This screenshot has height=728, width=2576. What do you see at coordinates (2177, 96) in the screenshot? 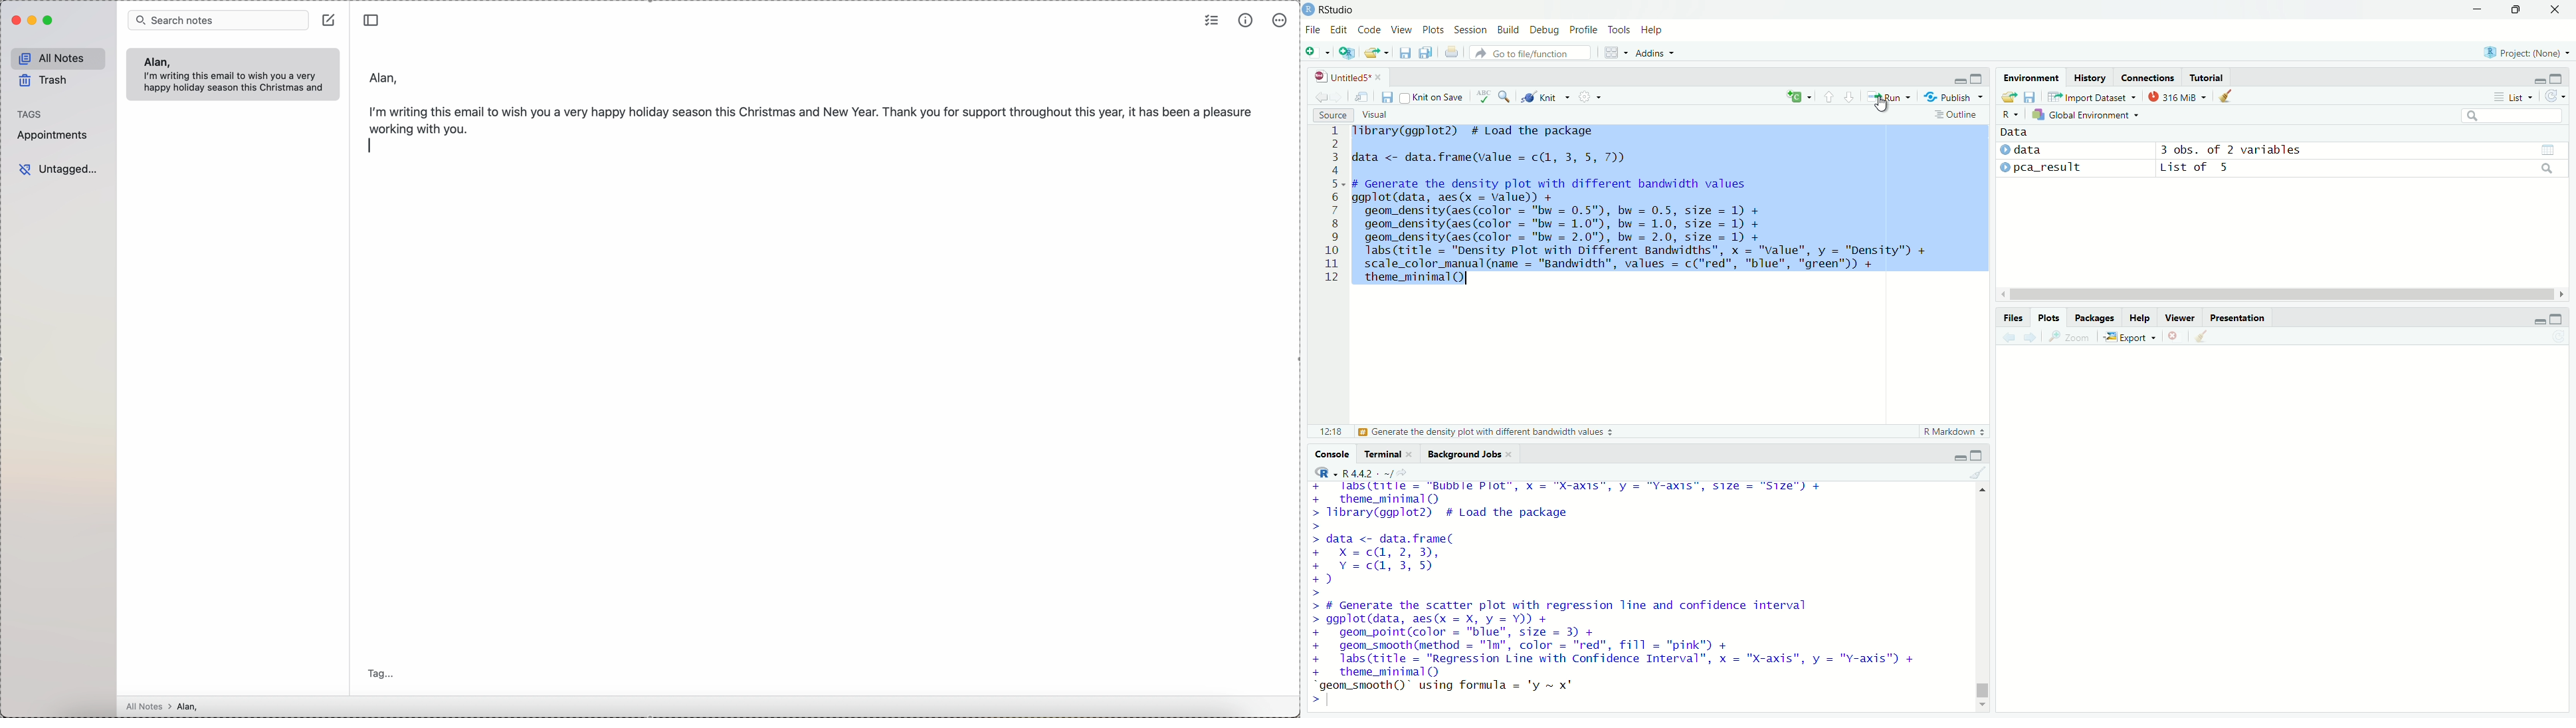
I see `316 MiB` at bounding box center [2177, 96].